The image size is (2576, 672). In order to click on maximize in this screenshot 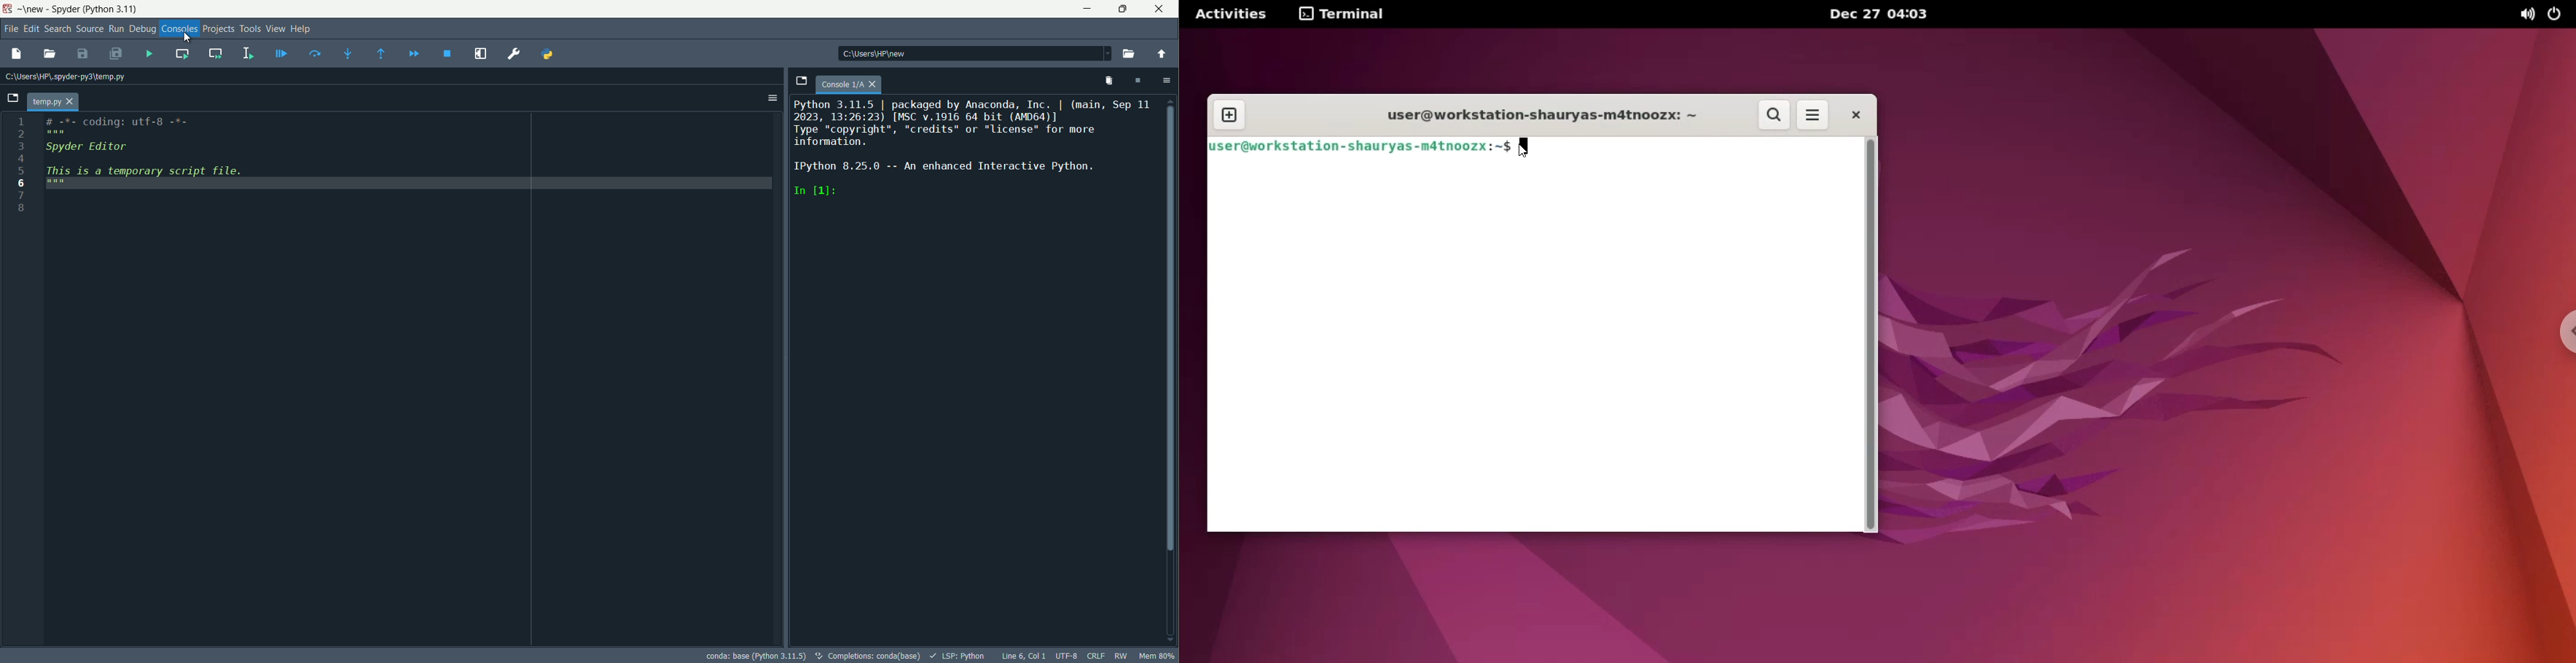, I will do `click(1121, 10)`.